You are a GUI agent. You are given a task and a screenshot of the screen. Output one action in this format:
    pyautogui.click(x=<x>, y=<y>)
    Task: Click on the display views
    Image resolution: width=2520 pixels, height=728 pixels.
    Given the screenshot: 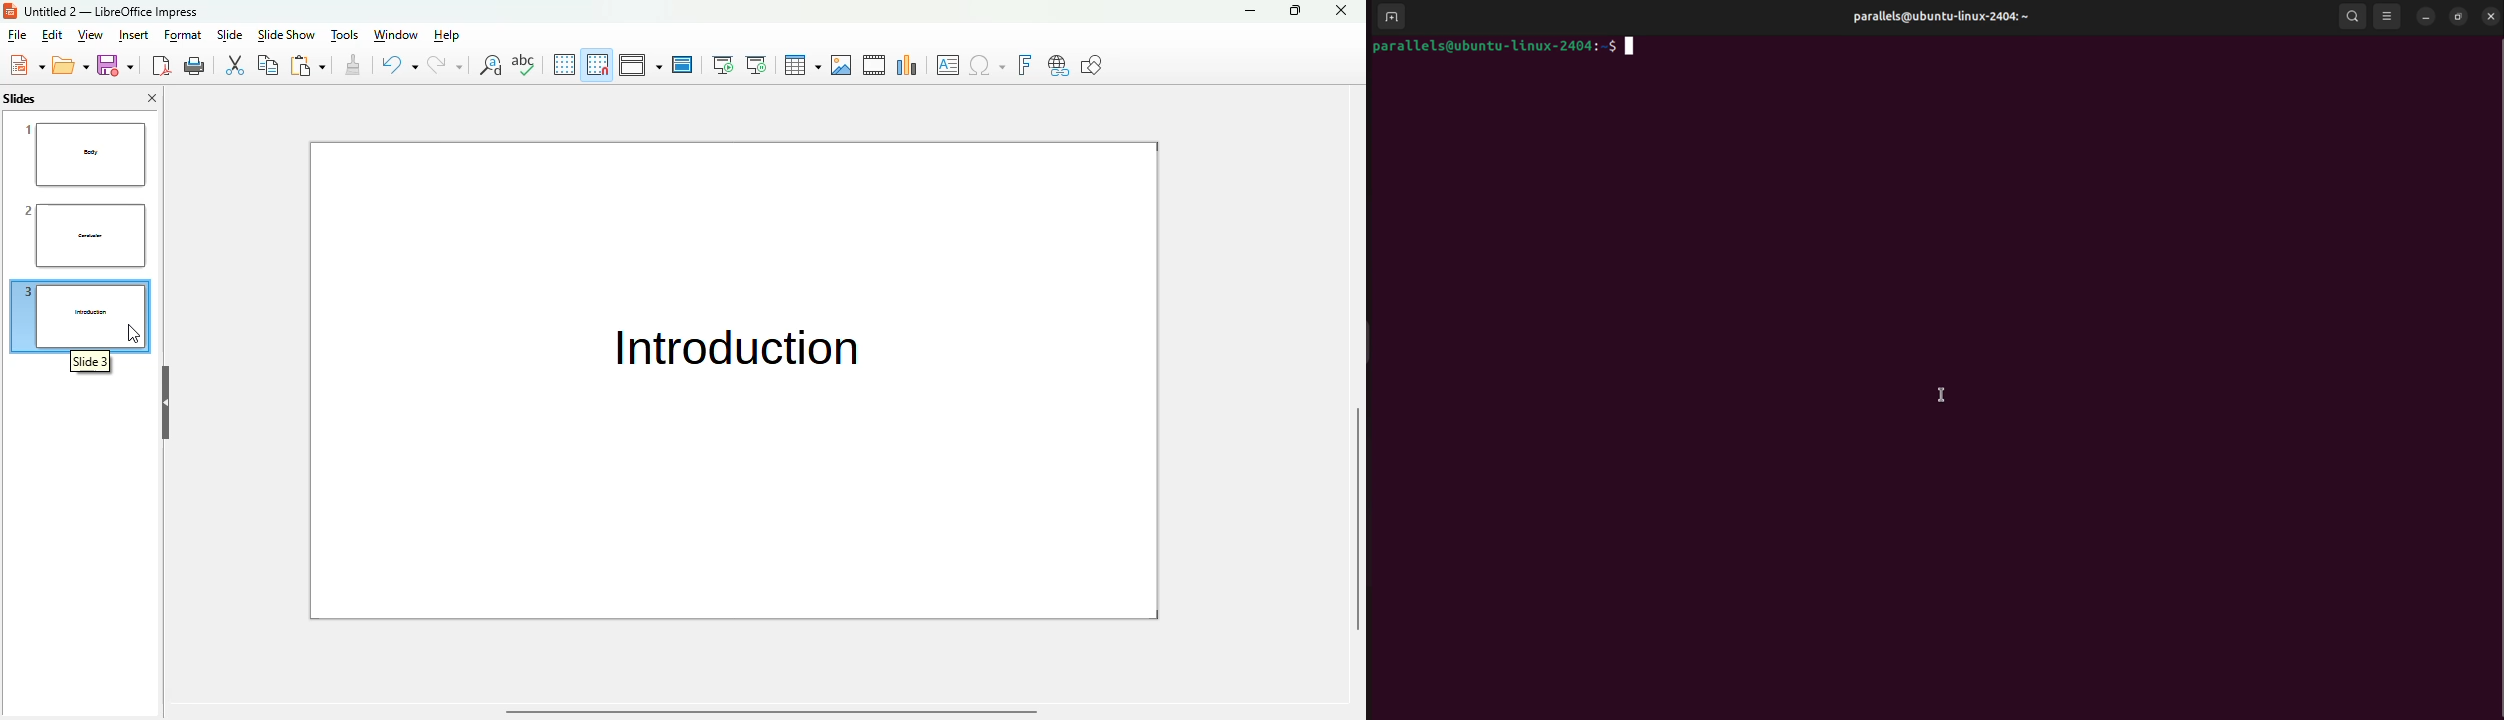 What is the action you would take?
    pyautogui.click(x=640, y=64)
    